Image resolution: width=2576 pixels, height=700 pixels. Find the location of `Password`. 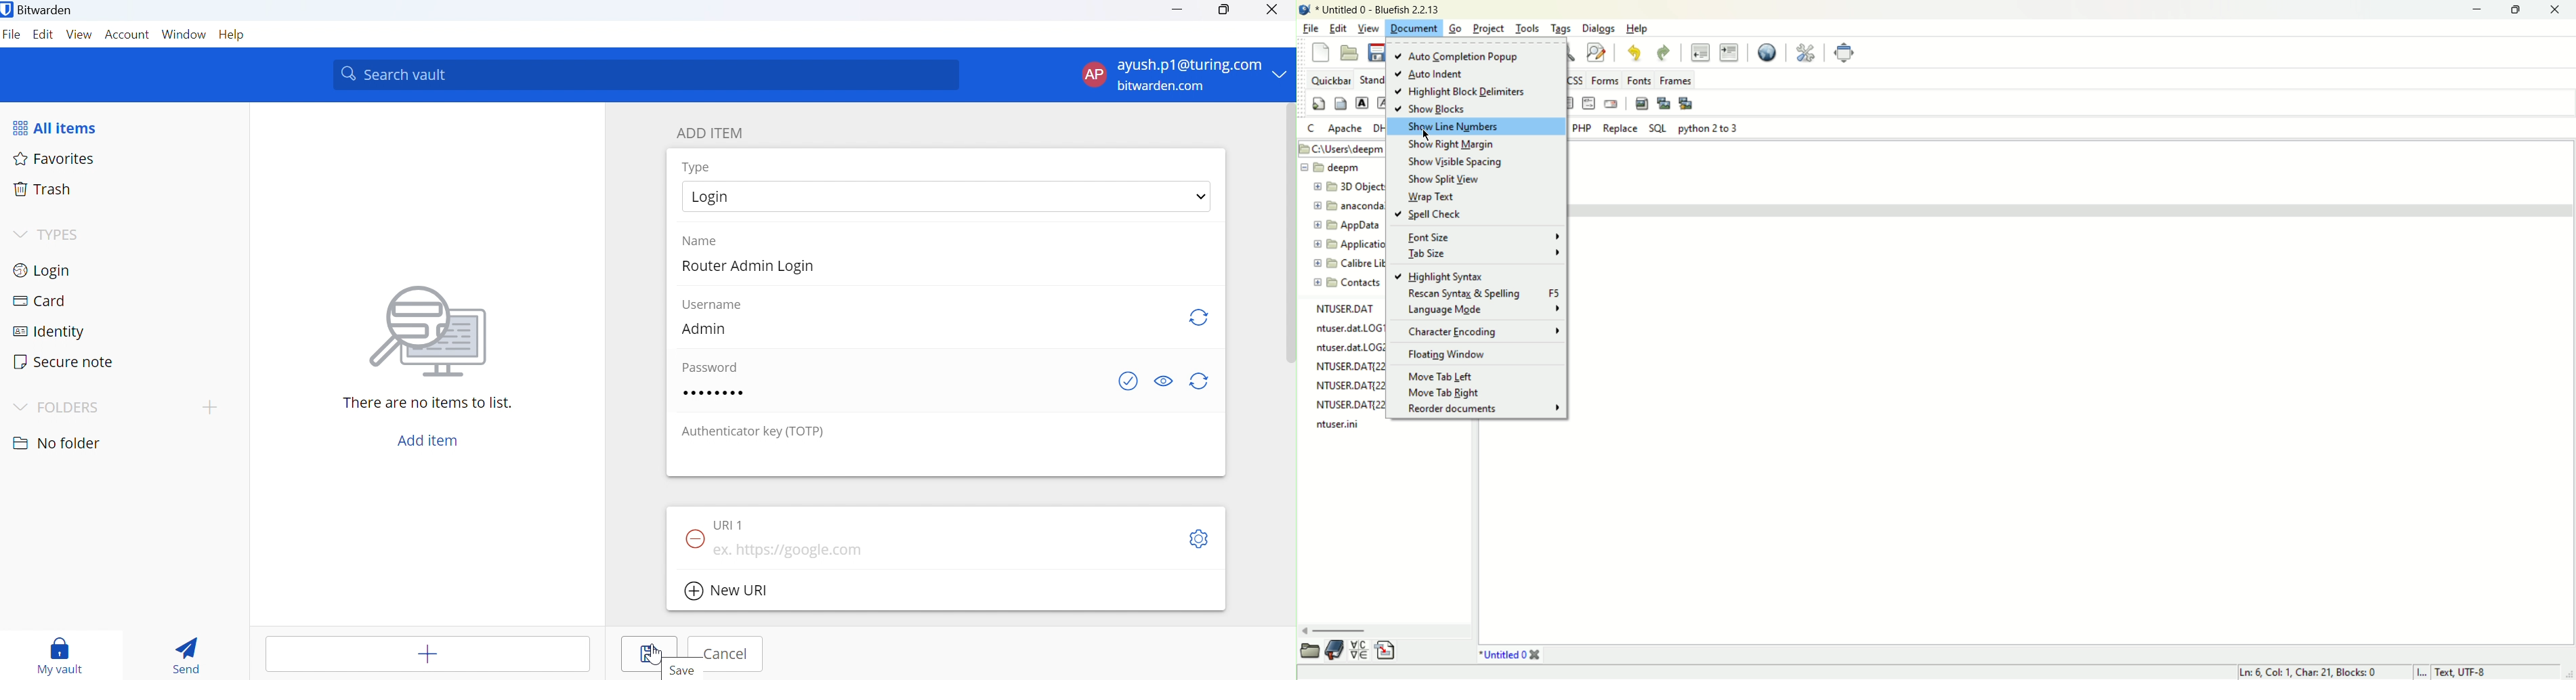

Password is located at coordinates (708, 366).